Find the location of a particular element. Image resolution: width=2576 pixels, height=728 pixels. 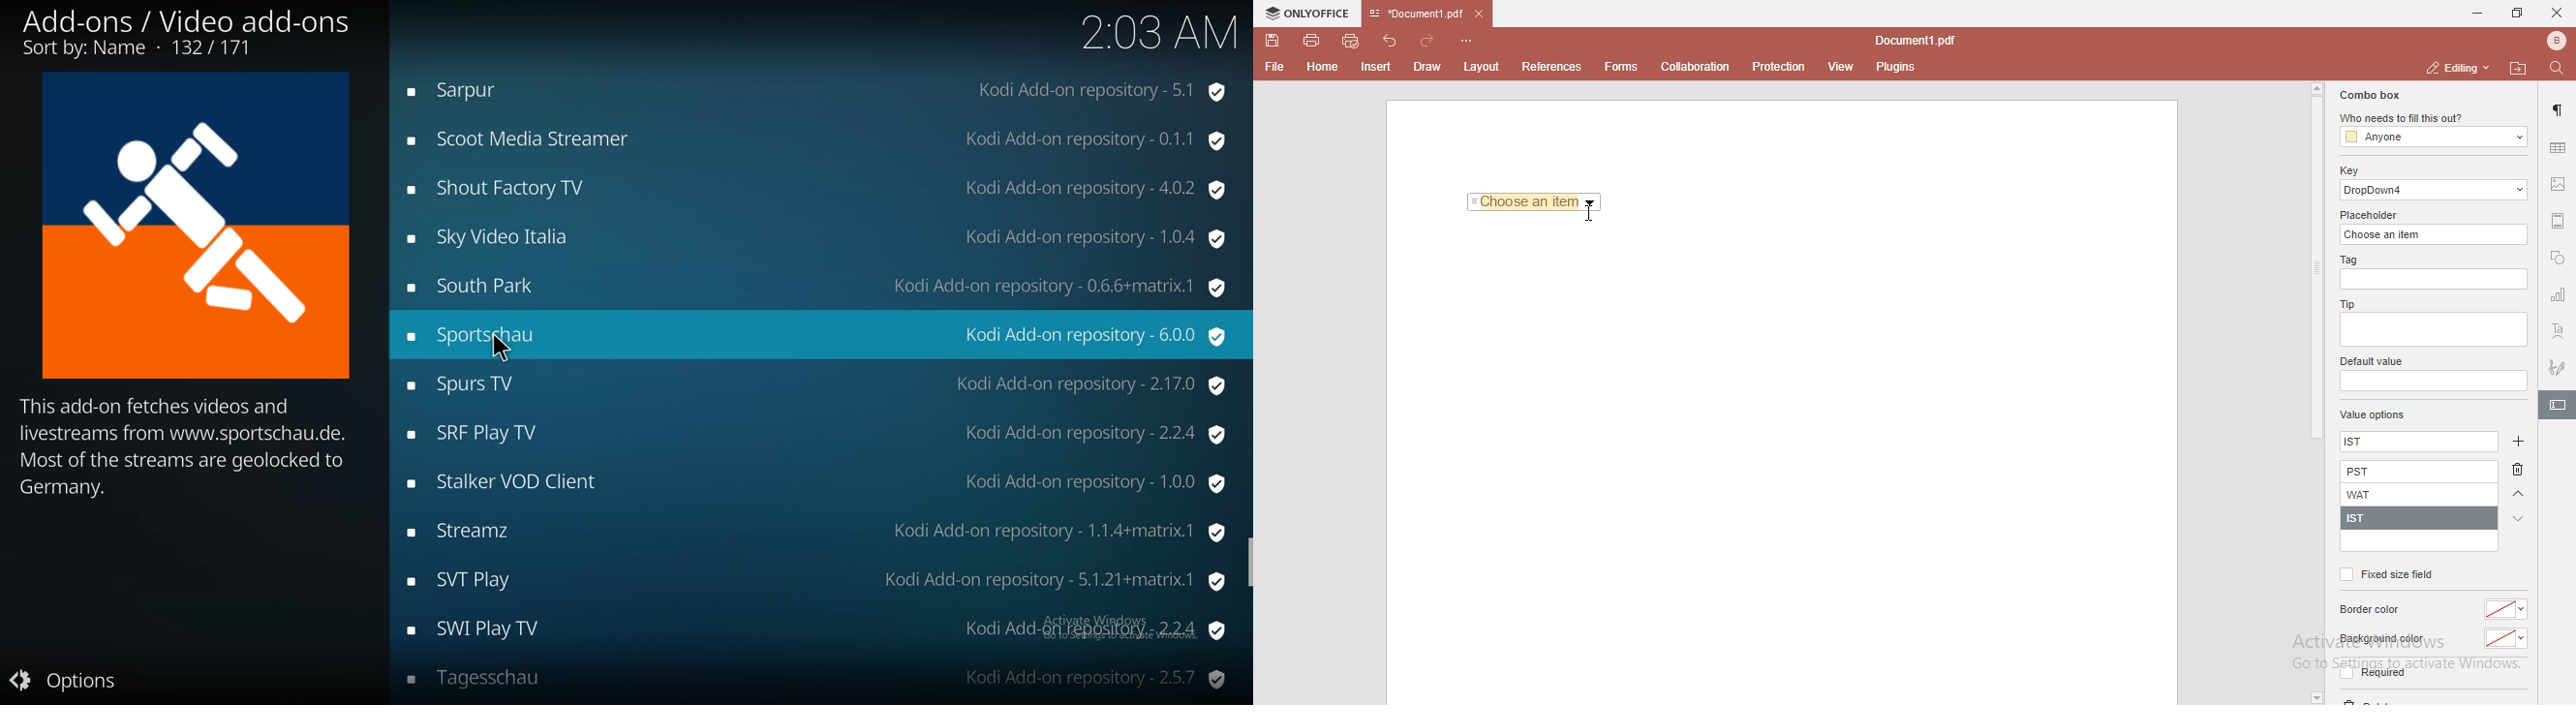

layout is located at coordinates (1485, 67).